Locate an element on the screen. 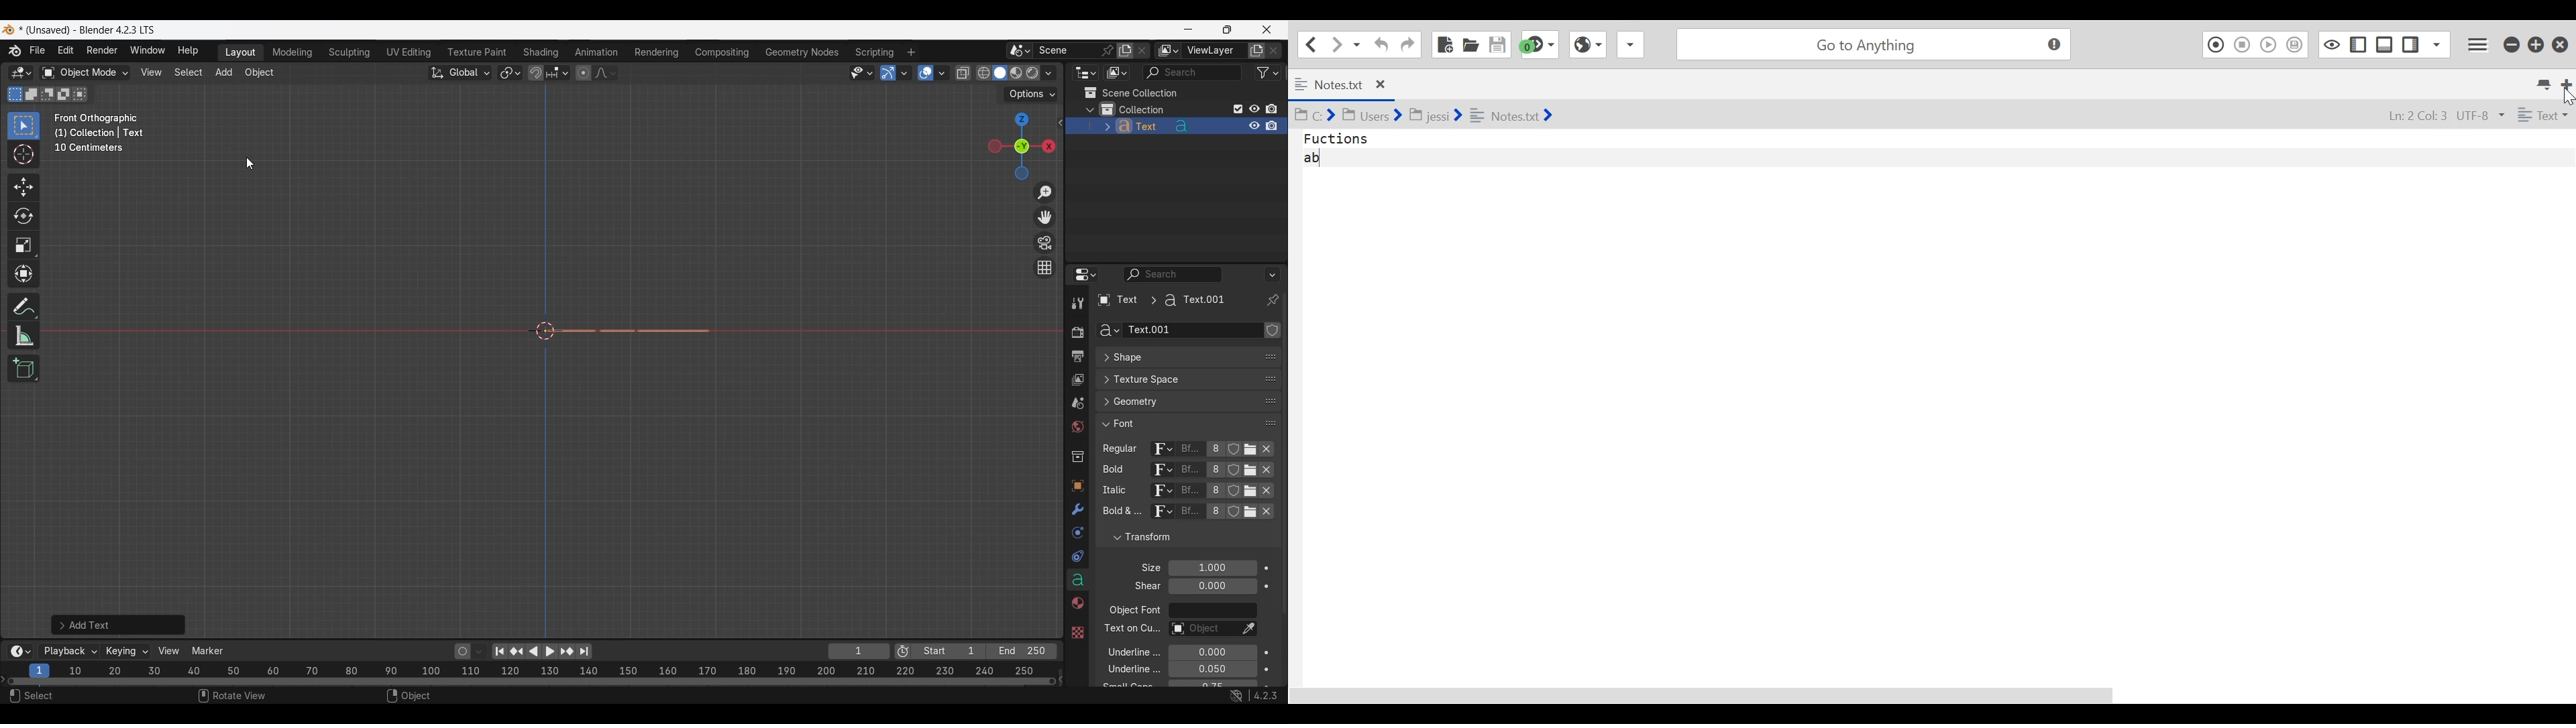 This screenshot has height=728, width=2576. Project and software name is located at coordinates (88, 30).